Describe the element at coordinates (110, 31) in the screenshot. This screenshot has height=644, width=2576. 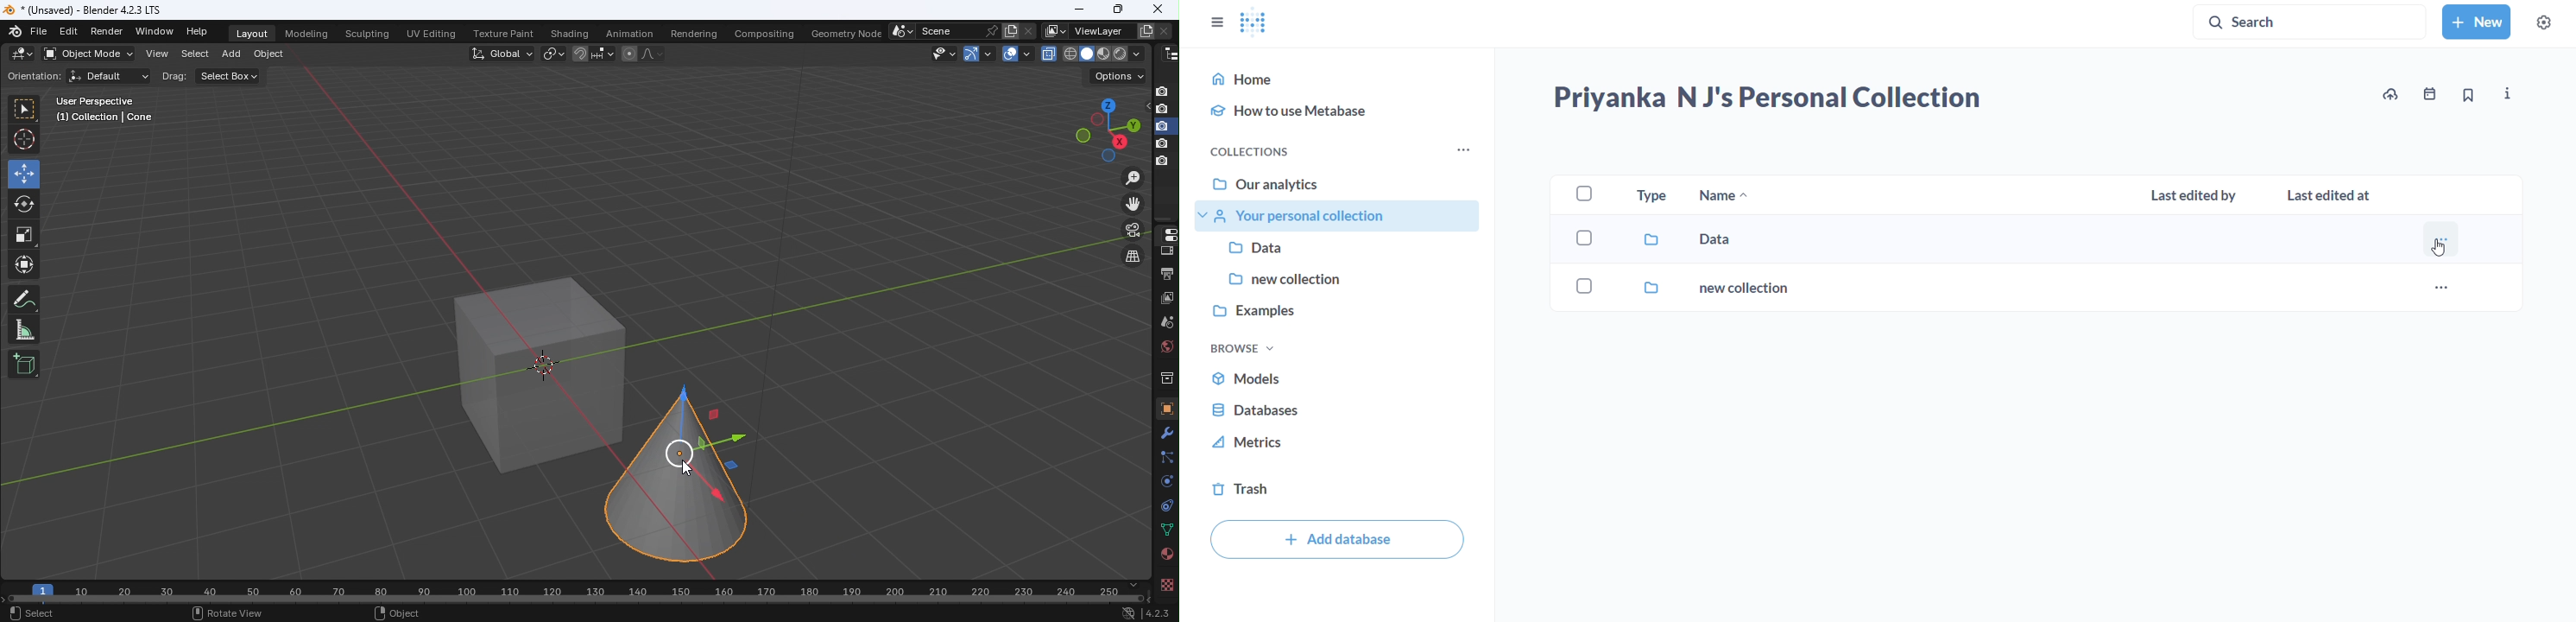
I see `Render` at that location.